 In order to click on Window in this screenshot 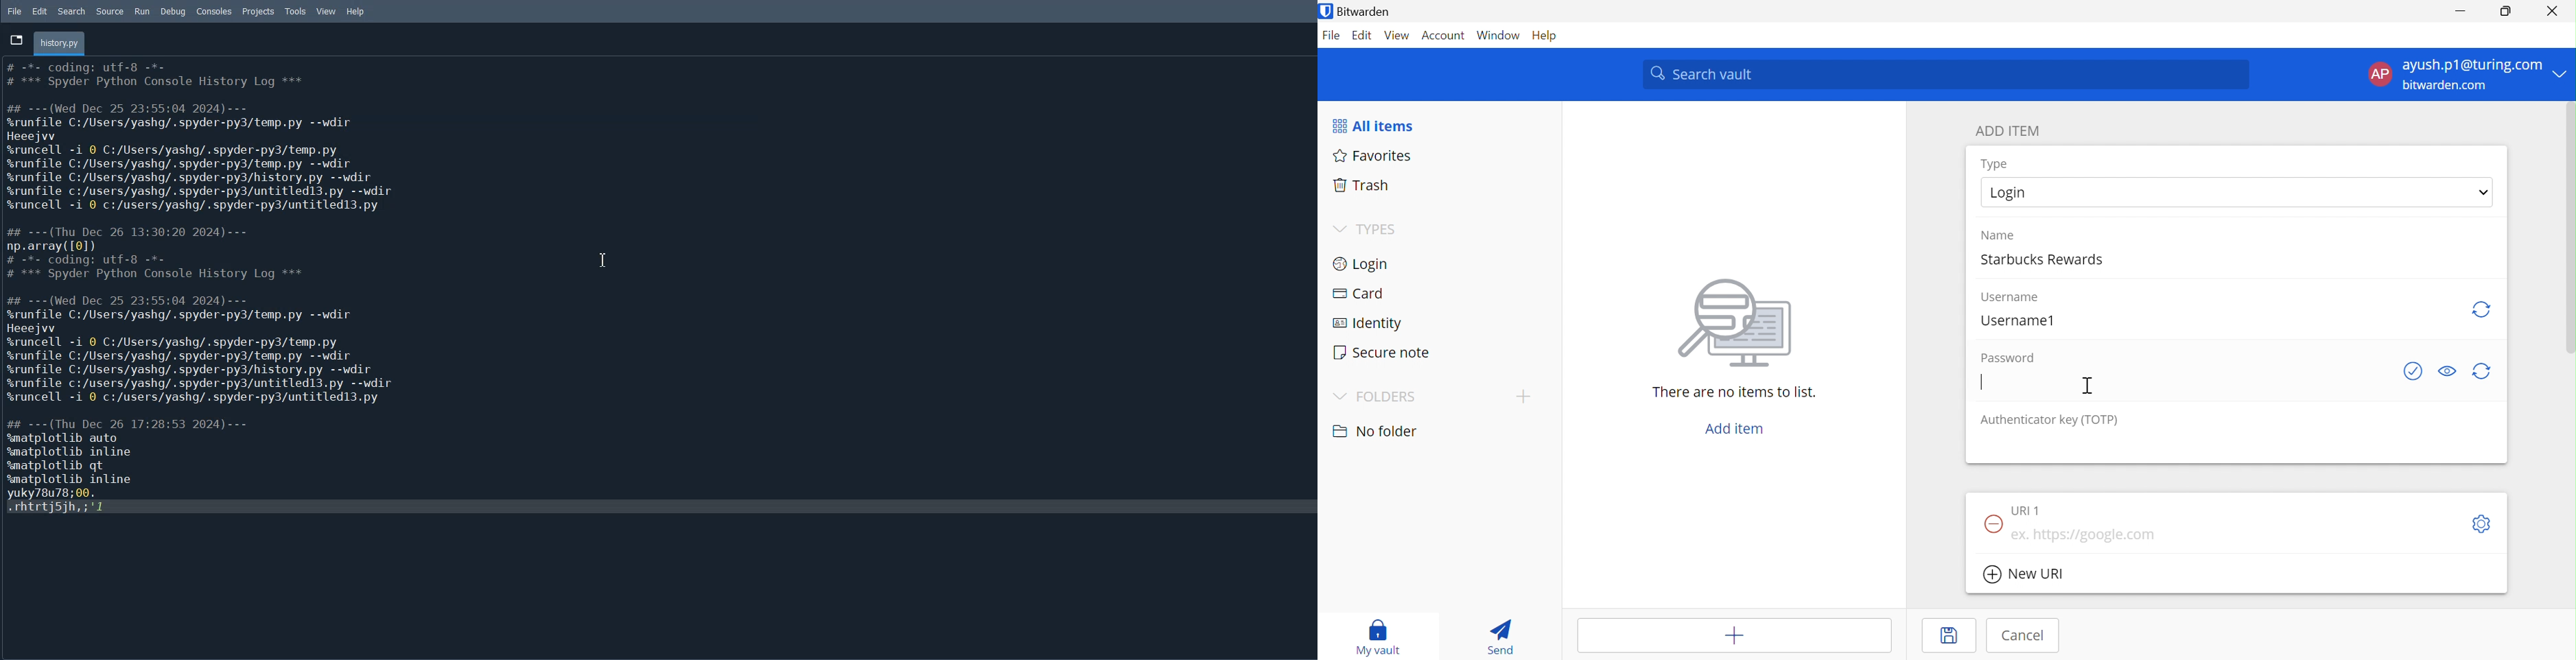, I will do `click(1501, 36)`.